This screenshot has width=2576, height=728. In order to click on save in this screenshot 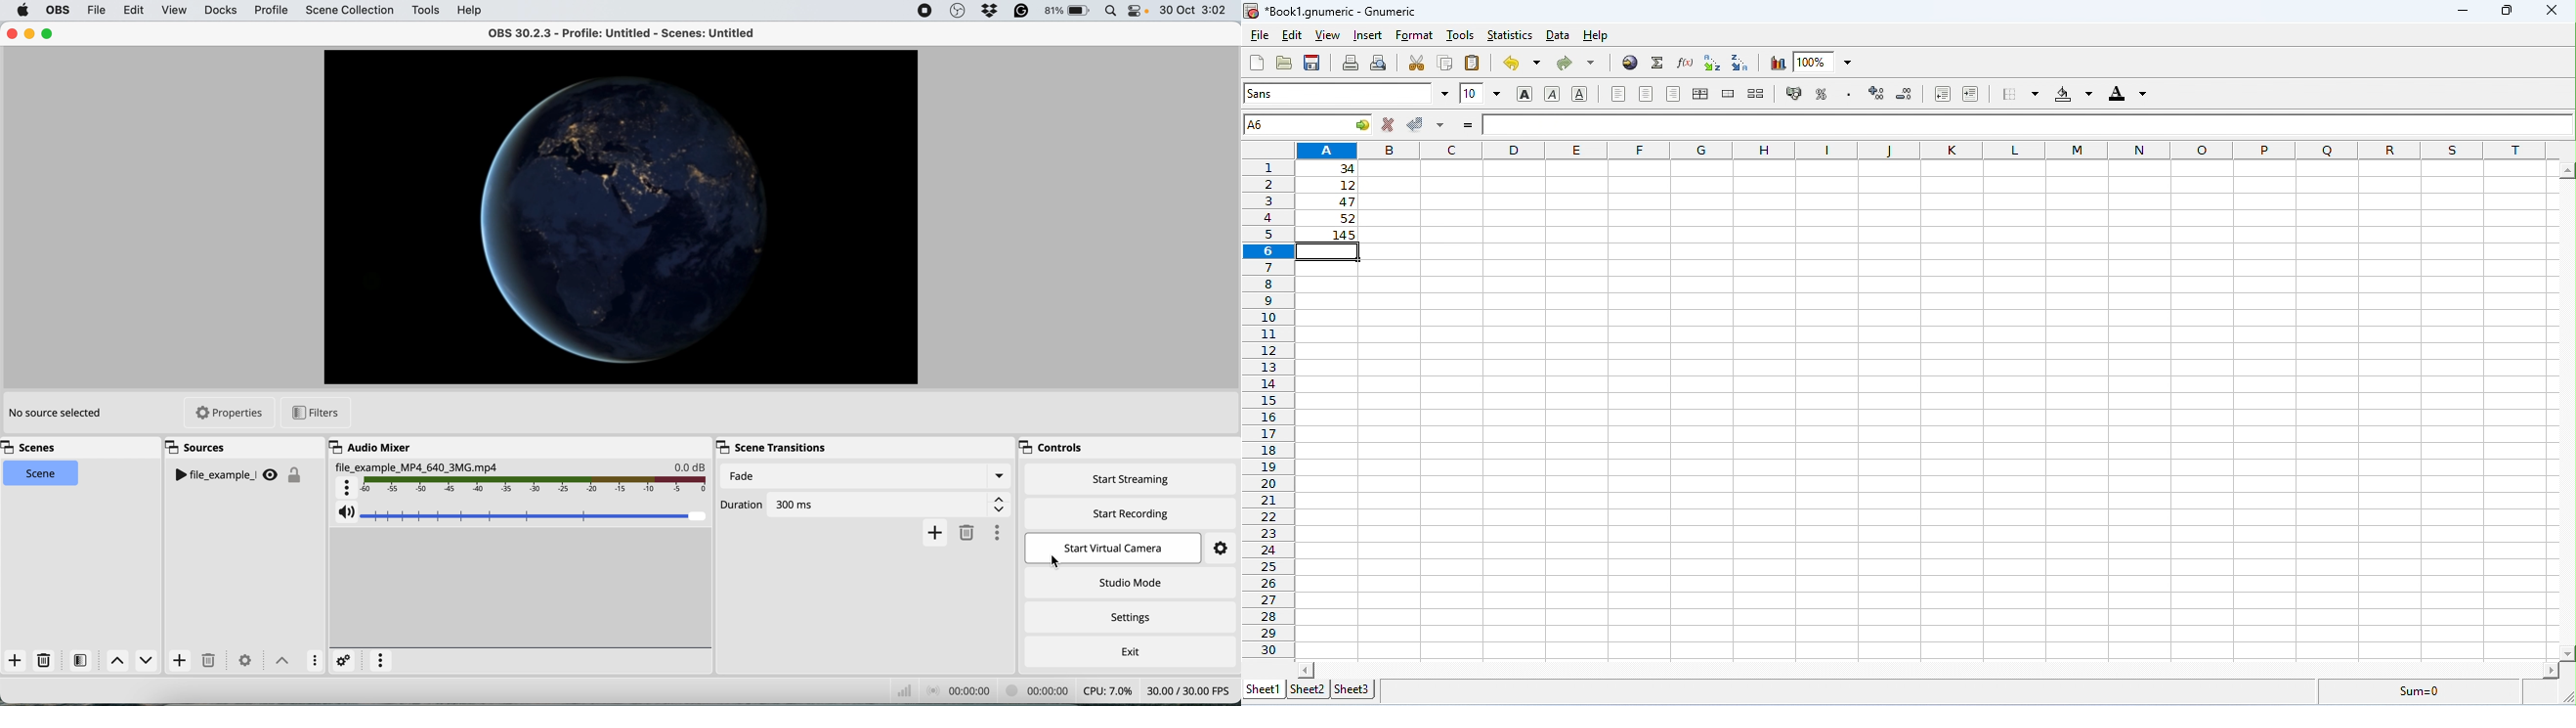, I will do `click(1312, 63)`.